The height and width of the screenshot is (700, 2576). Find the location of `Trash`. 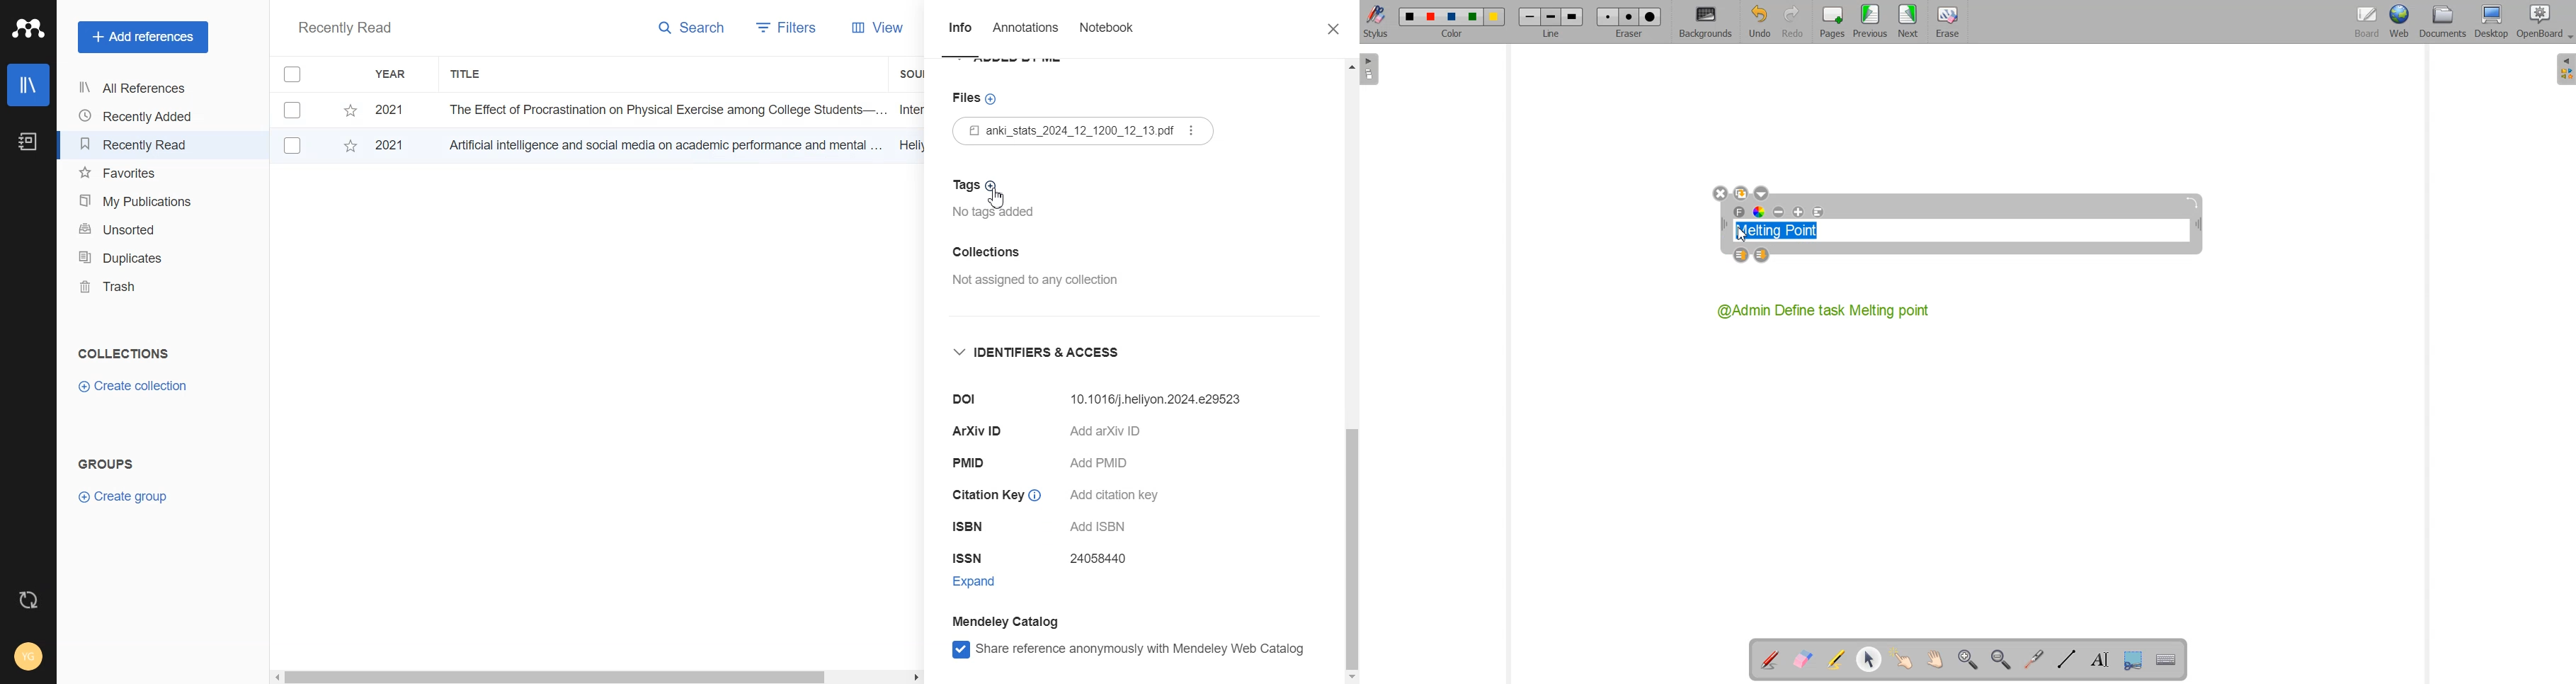

Trash is located at coordinates (139, 287).